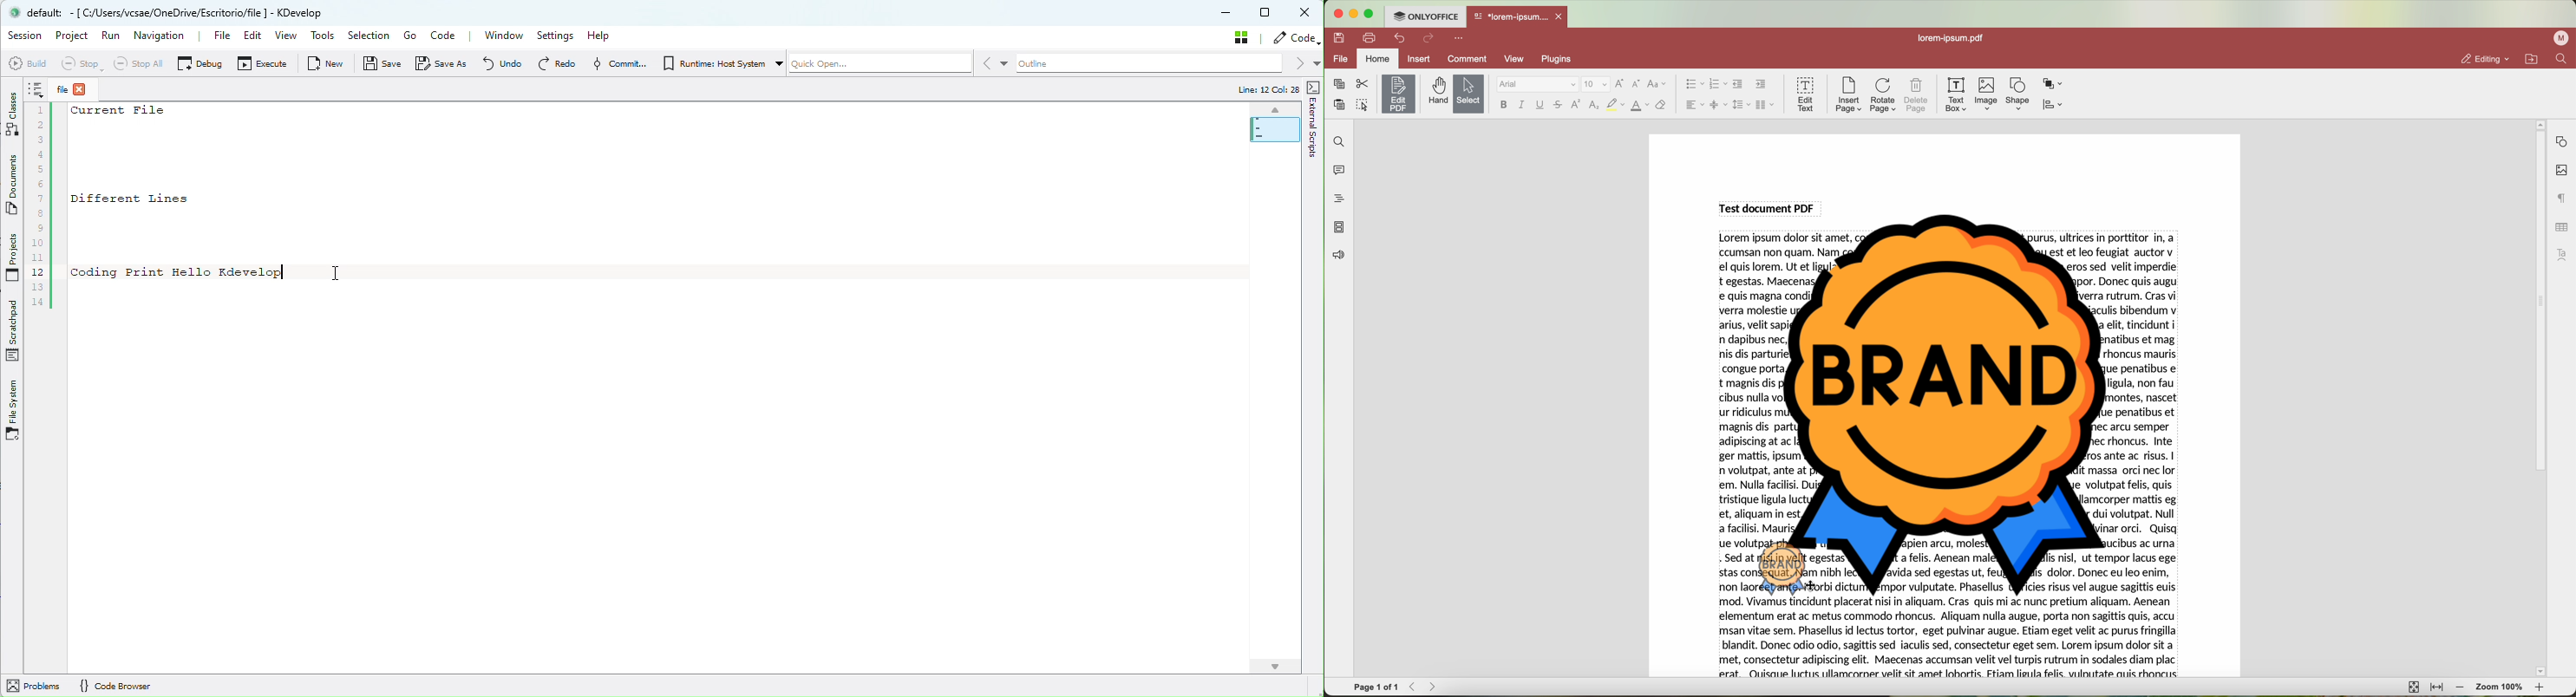  I want to click on numbering, so click(1718, 85).